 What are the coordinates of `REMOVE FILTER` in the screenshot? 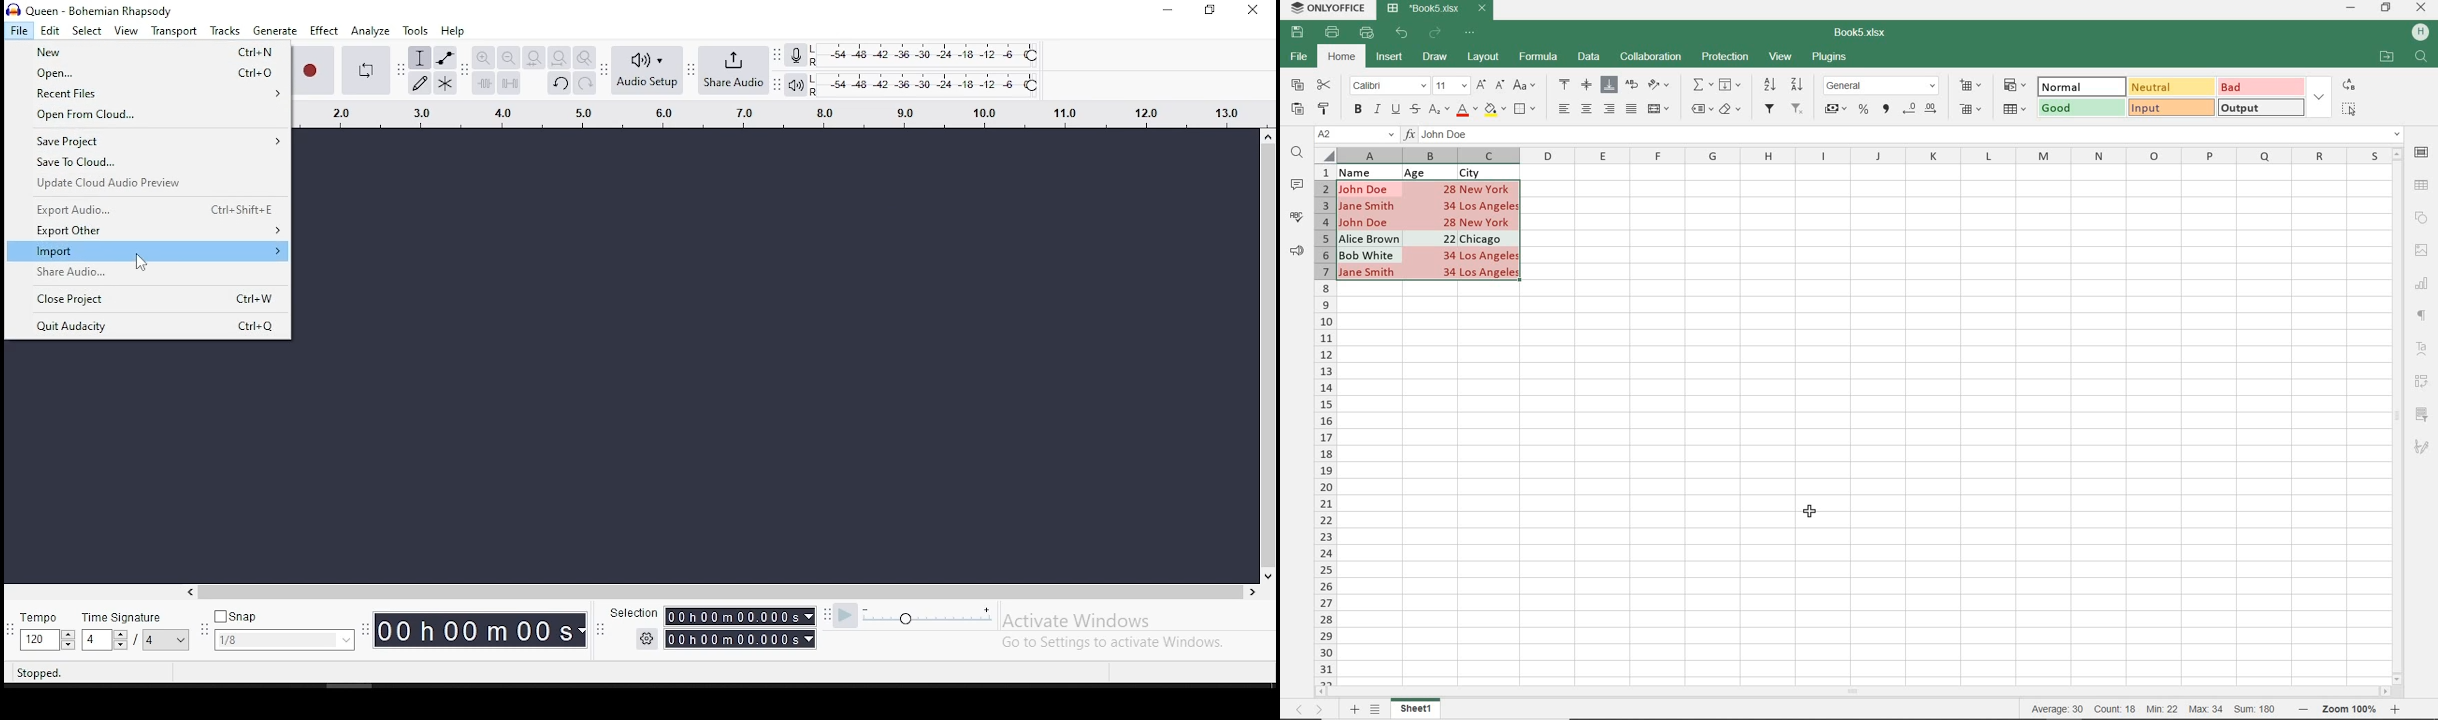 It's located at (1799, 108).